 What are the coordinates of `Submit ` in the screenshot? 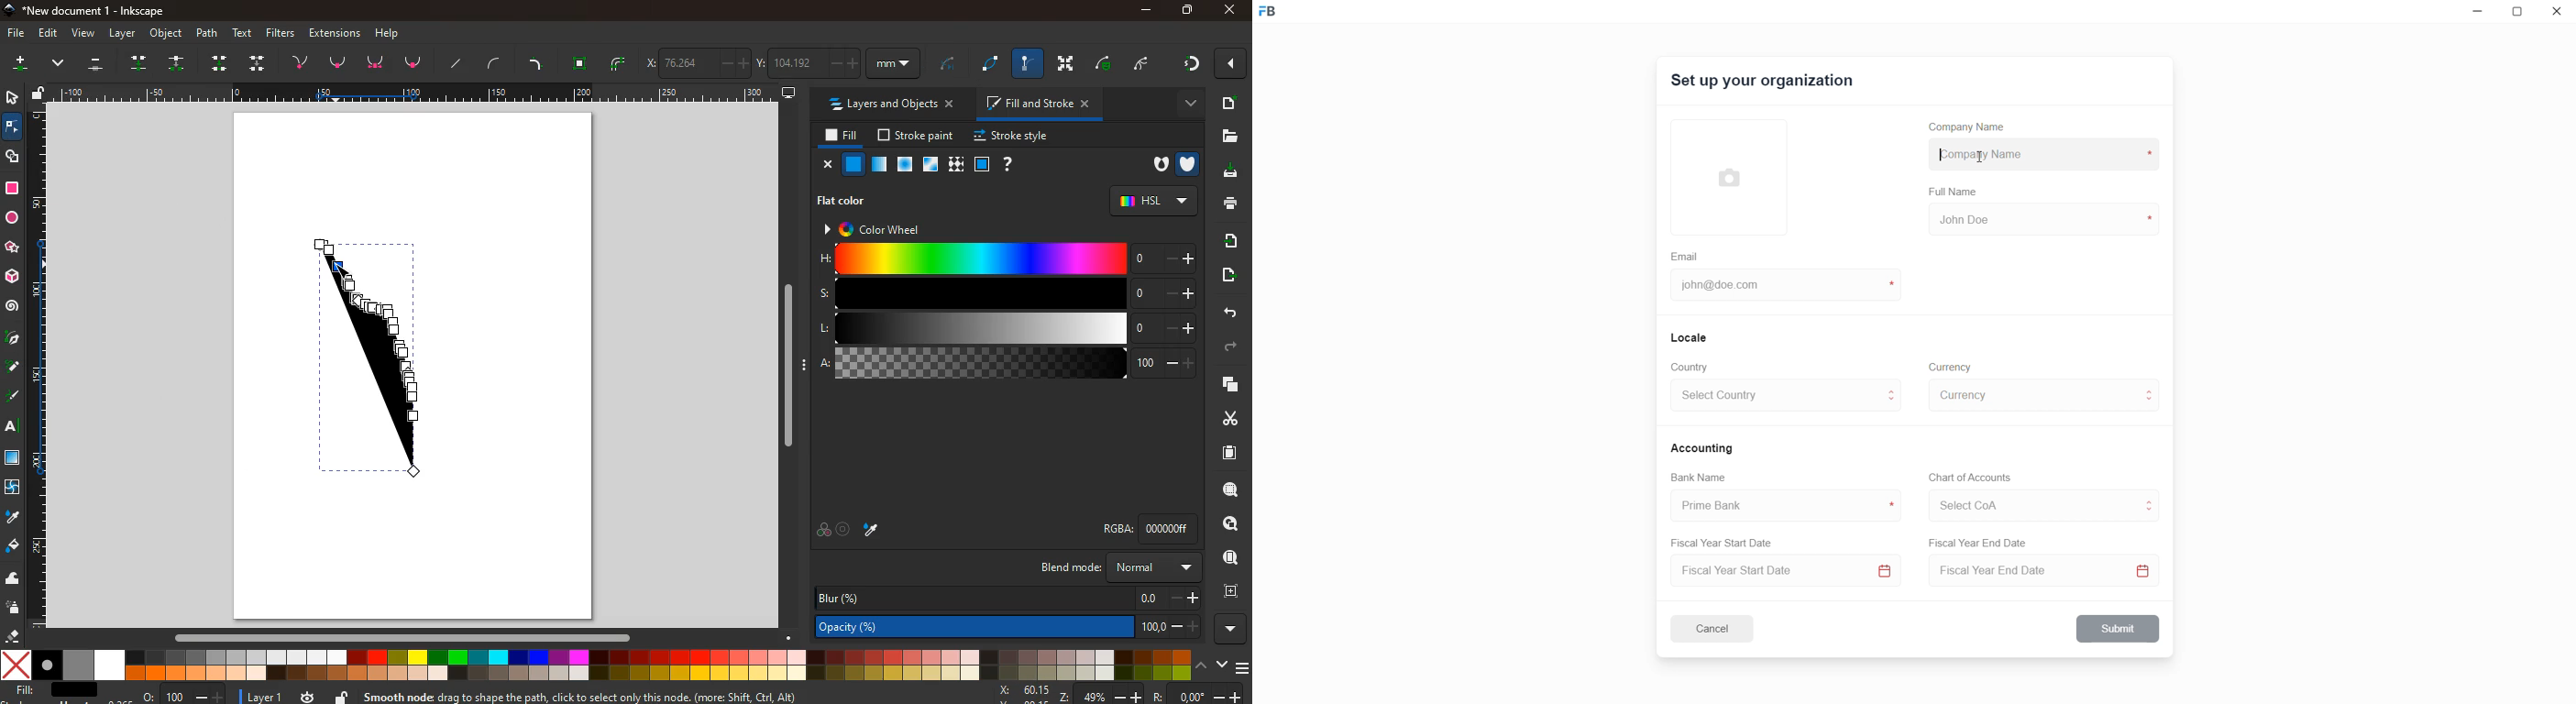 It's located at (2119, 629).